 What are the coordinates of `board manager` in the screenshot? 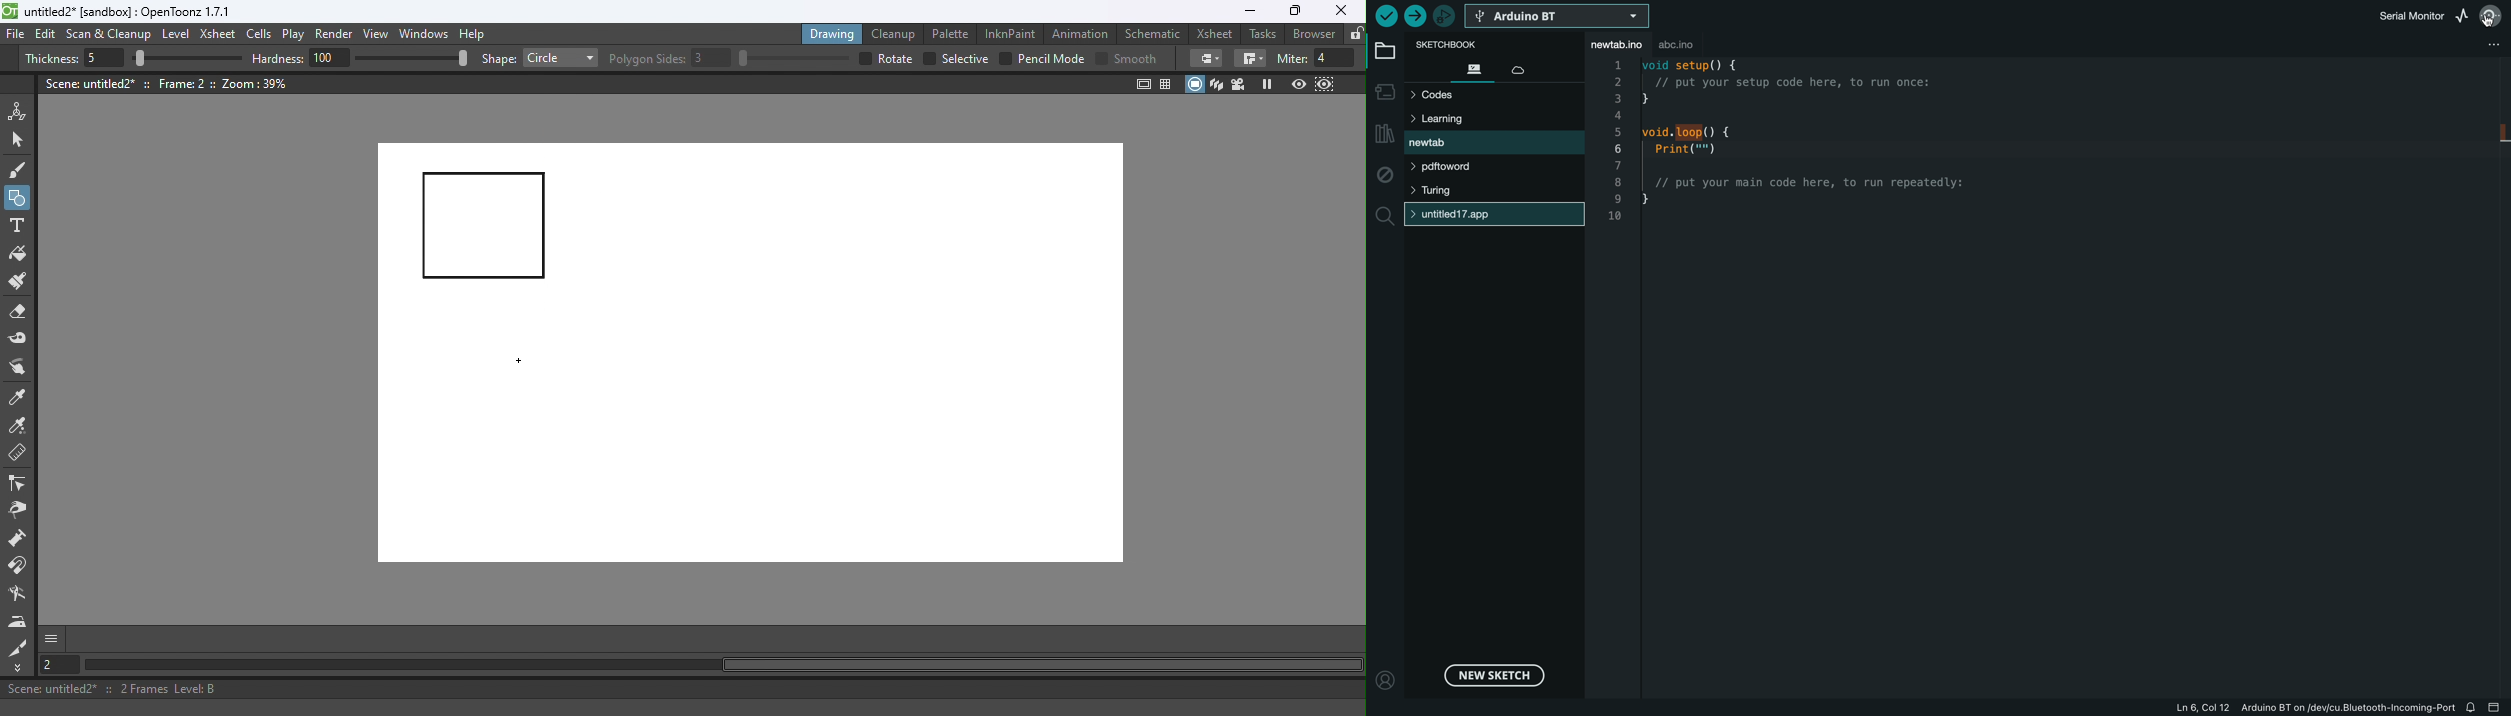 It's located at (1382, 94).